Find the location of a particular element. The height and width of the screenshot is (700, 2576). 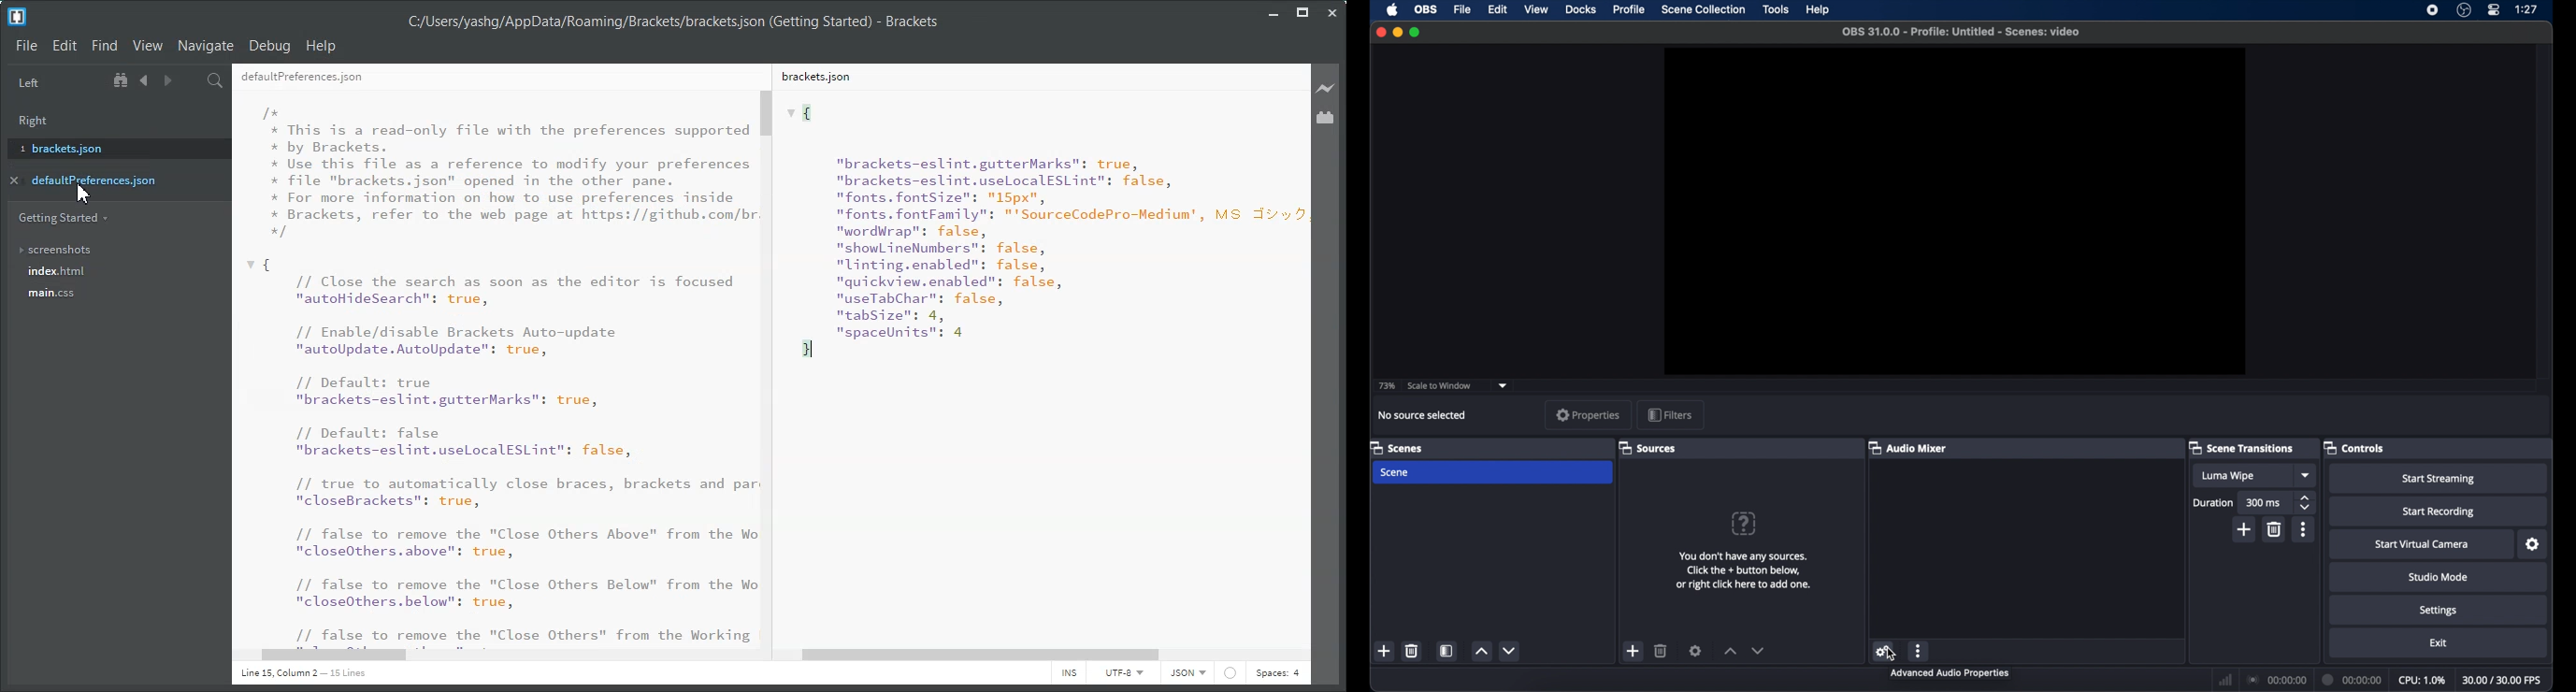

Maximize is located at coordinates (1302, 12).